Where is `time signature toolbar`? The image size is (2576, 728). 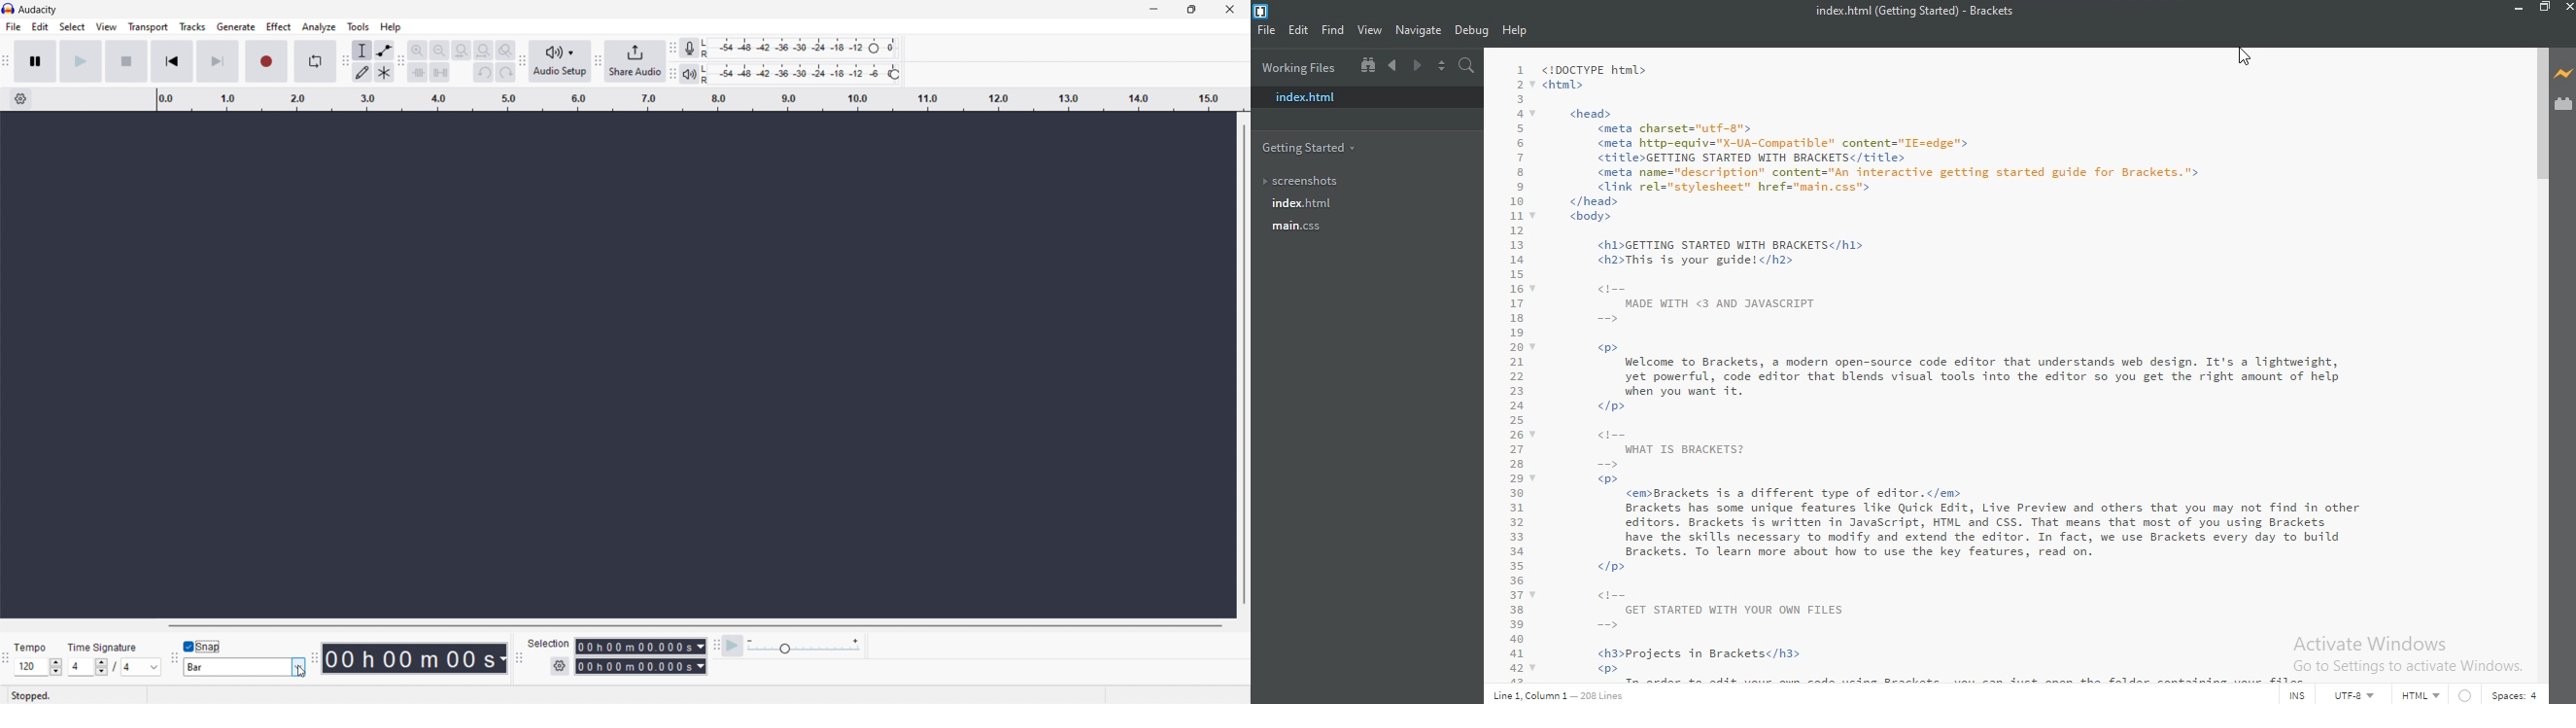 time signature toolbar is located at coordinates (8, 658).